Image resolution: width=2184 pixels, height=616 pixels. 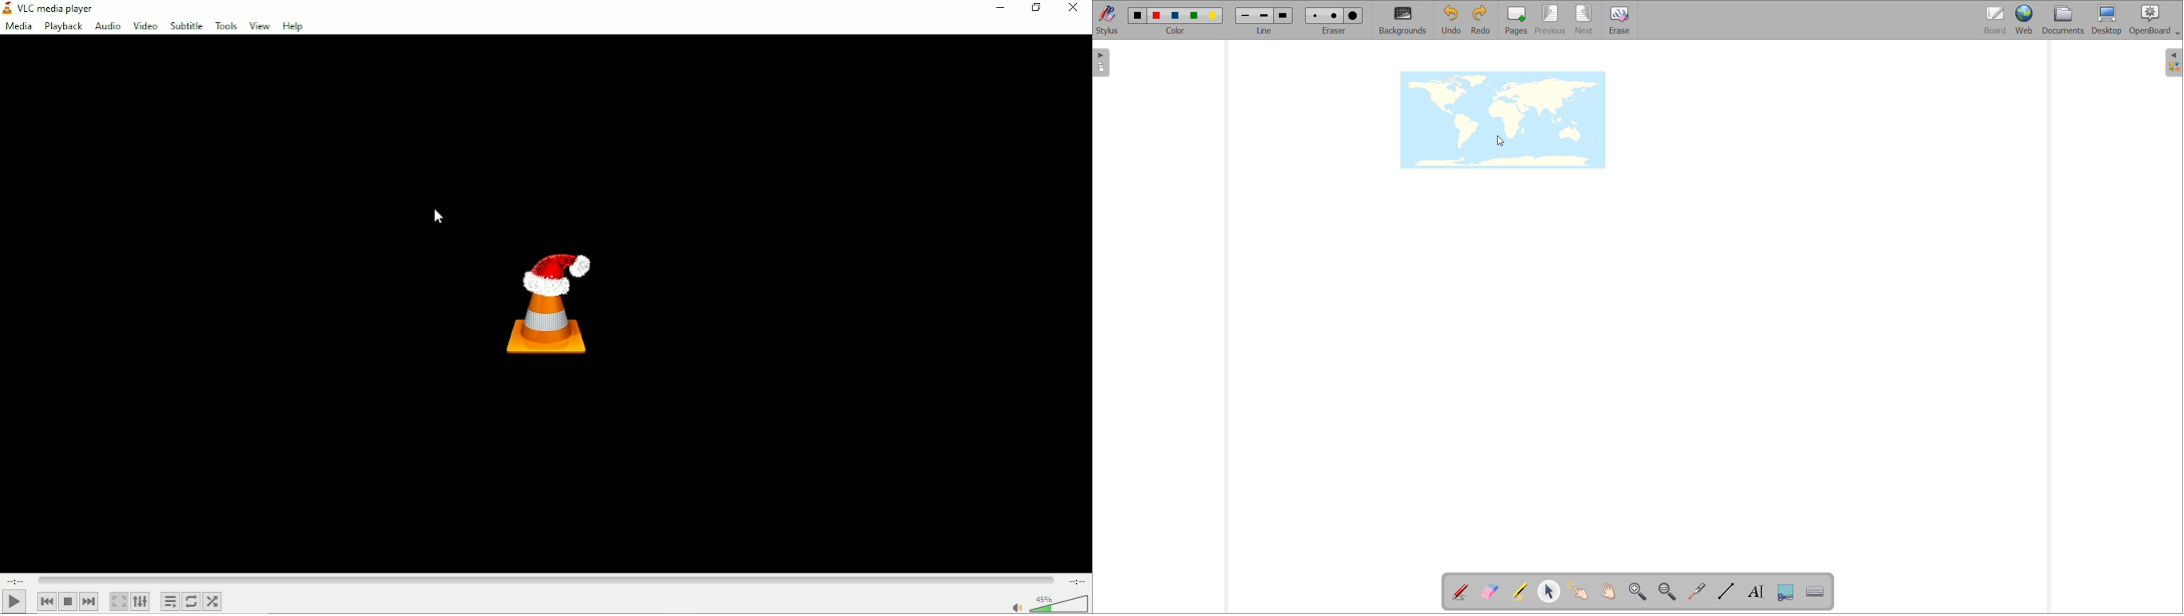 I want to click on Help, so click(x=293, y=26).